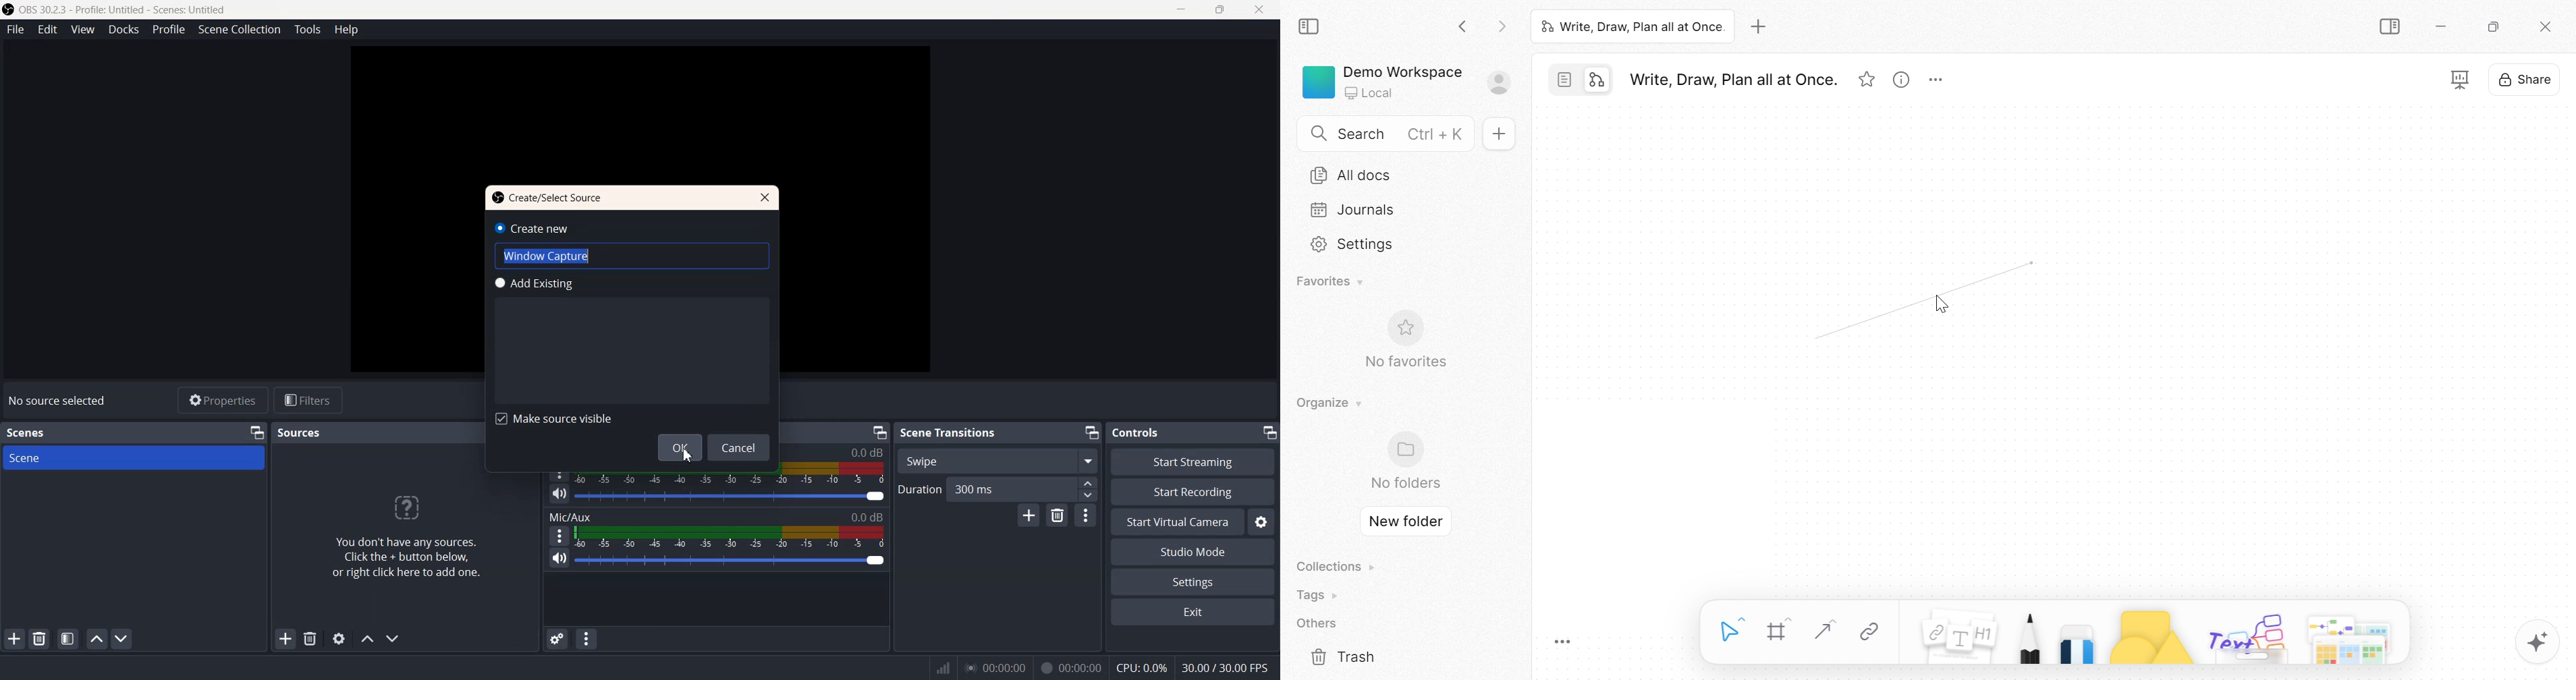 Image resolution: width=2576 pixels, height=700 pixels. I want to click on Edit, so click(49, 29).